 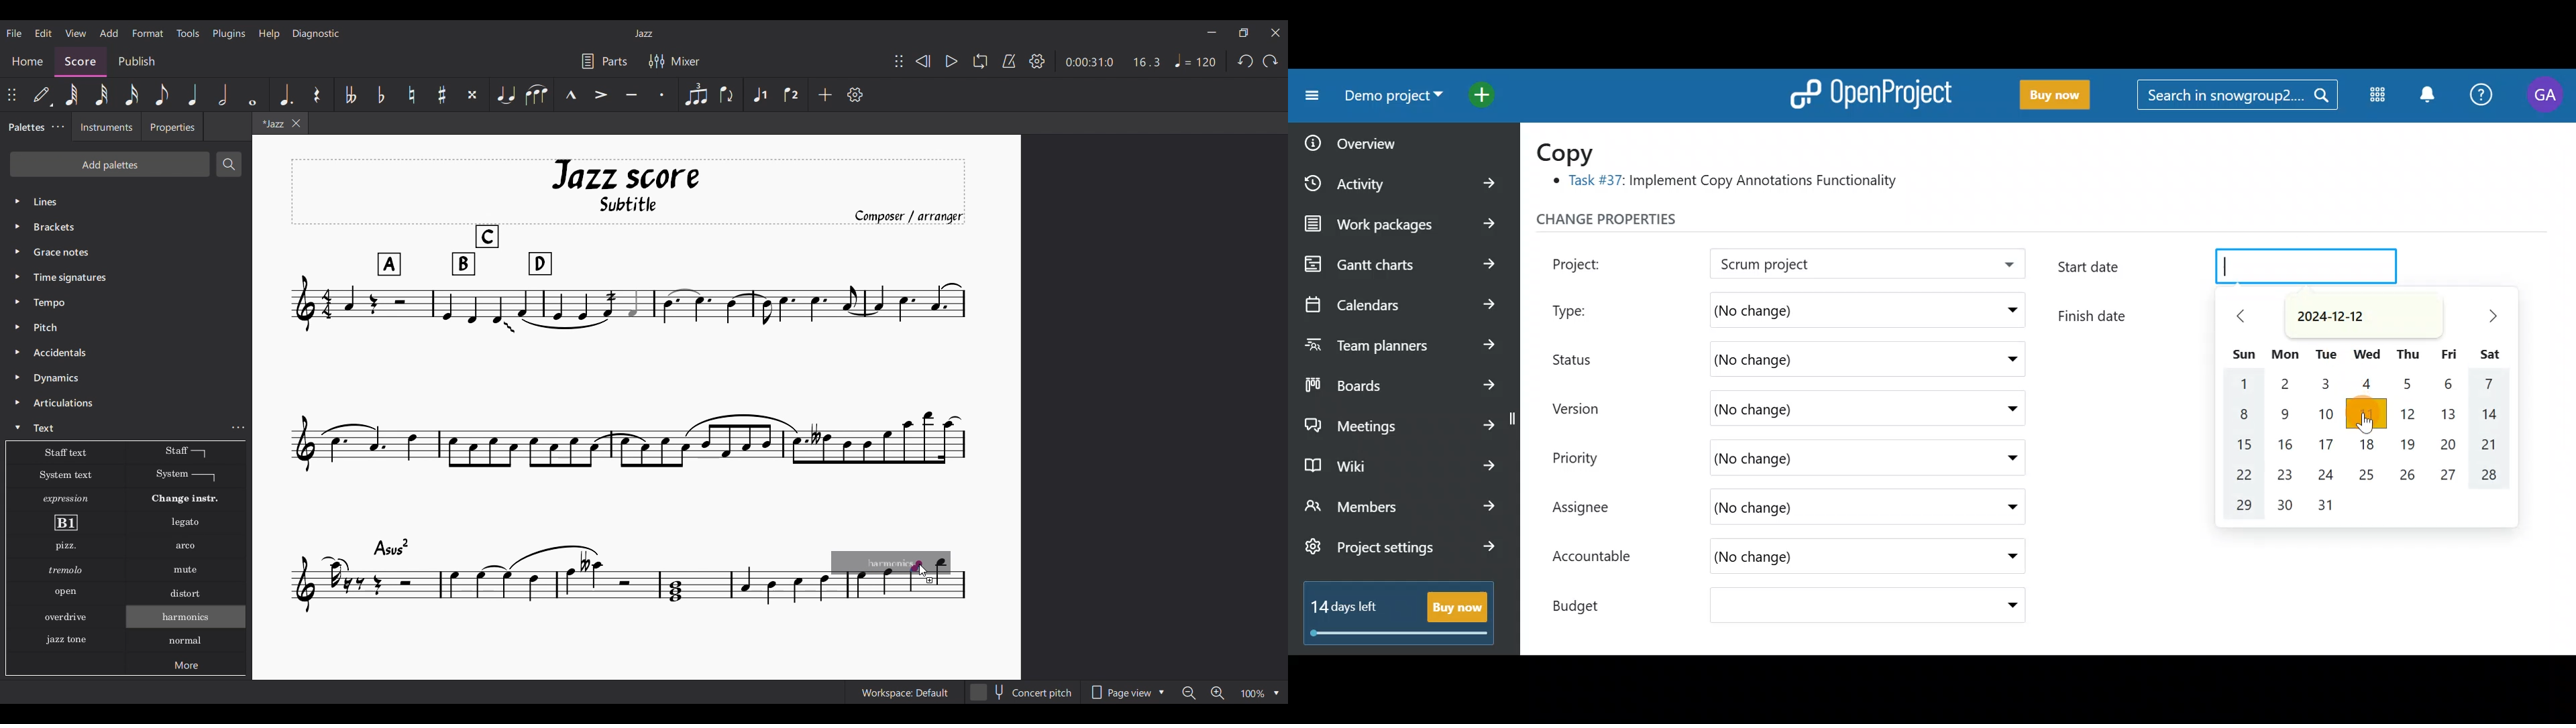 What do you see at coordinates (898, 577) in the screenshot?
I see `Preview of current selection` at bounding box center [898, 577].